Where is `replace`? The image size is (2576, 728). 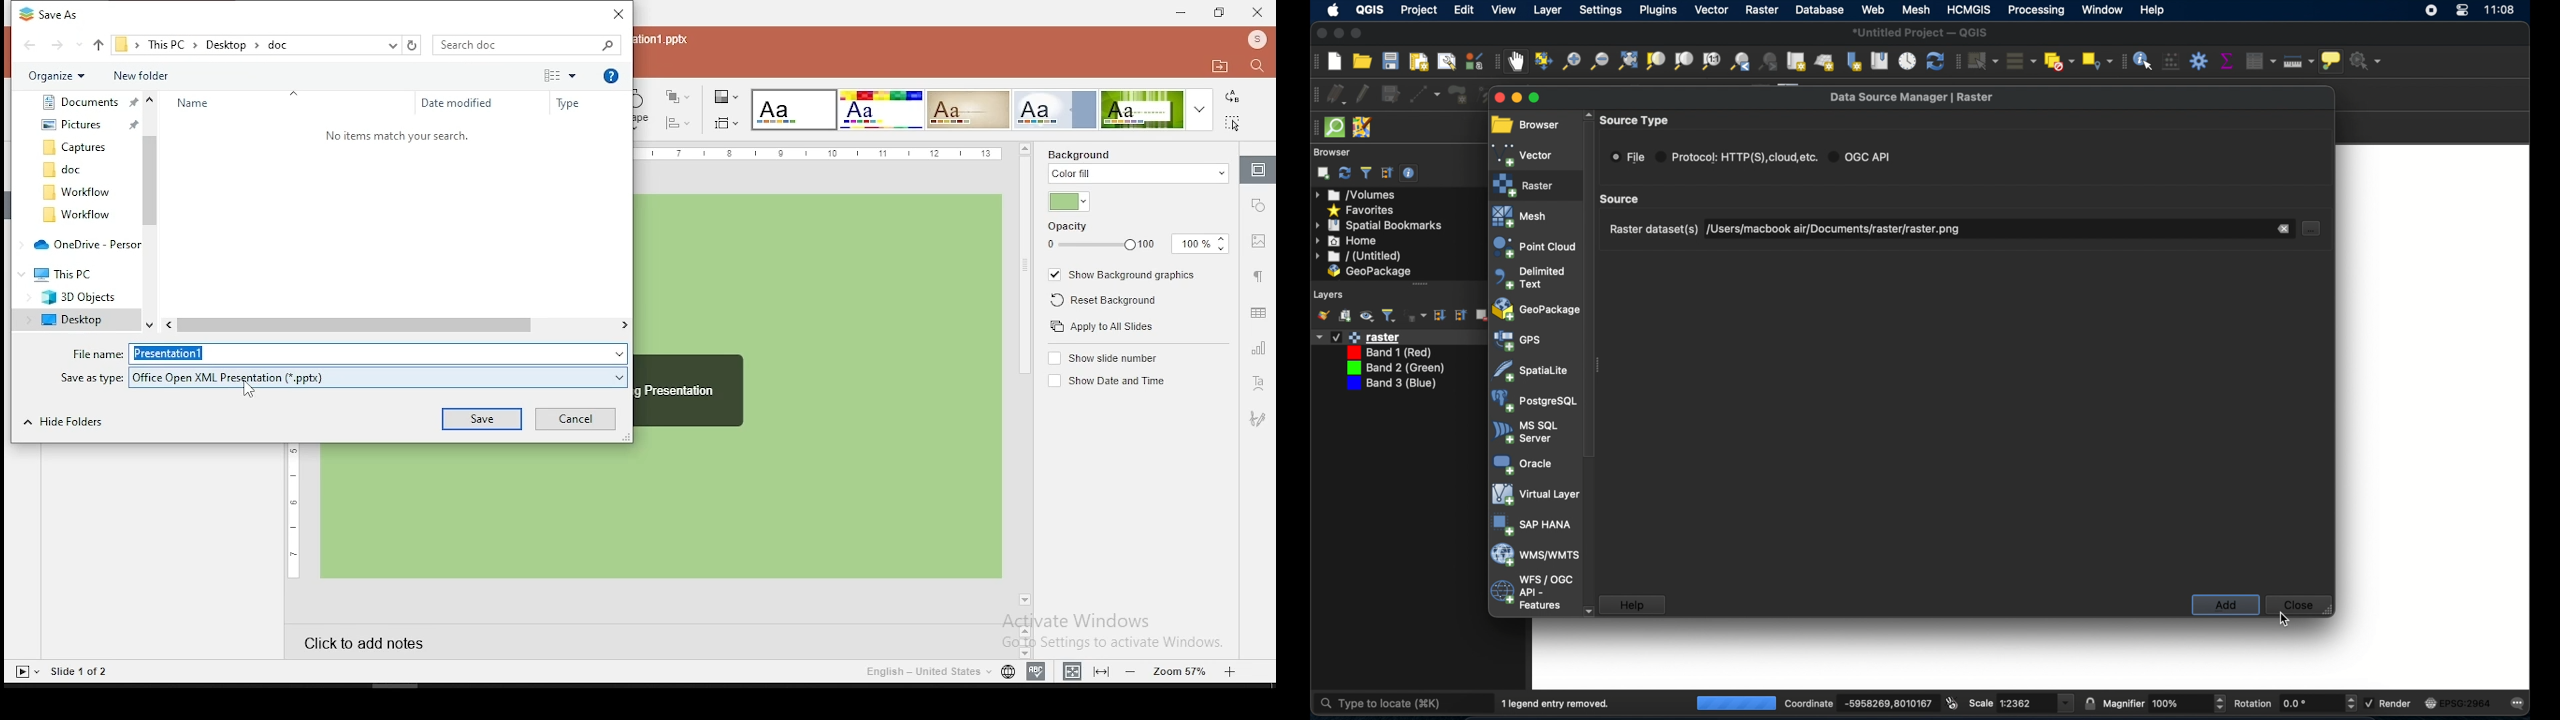 replace is located at coordinates (1233, 96).